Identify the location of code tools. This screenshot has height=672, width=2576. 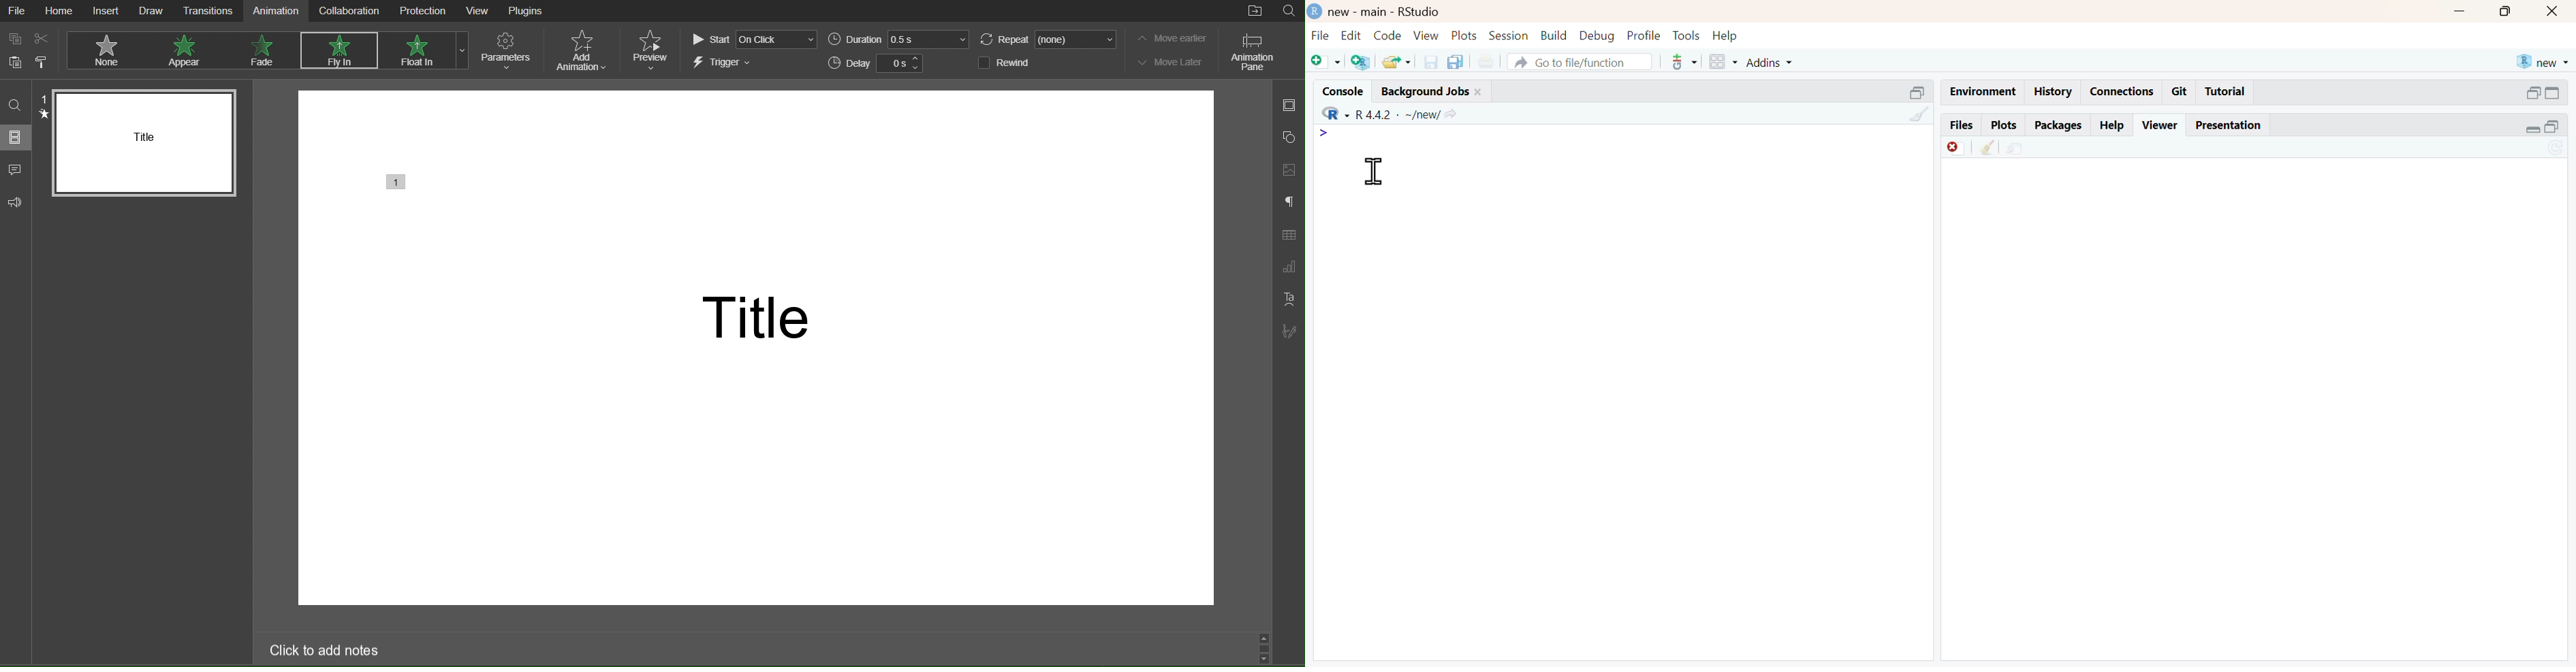
(1684, 62).